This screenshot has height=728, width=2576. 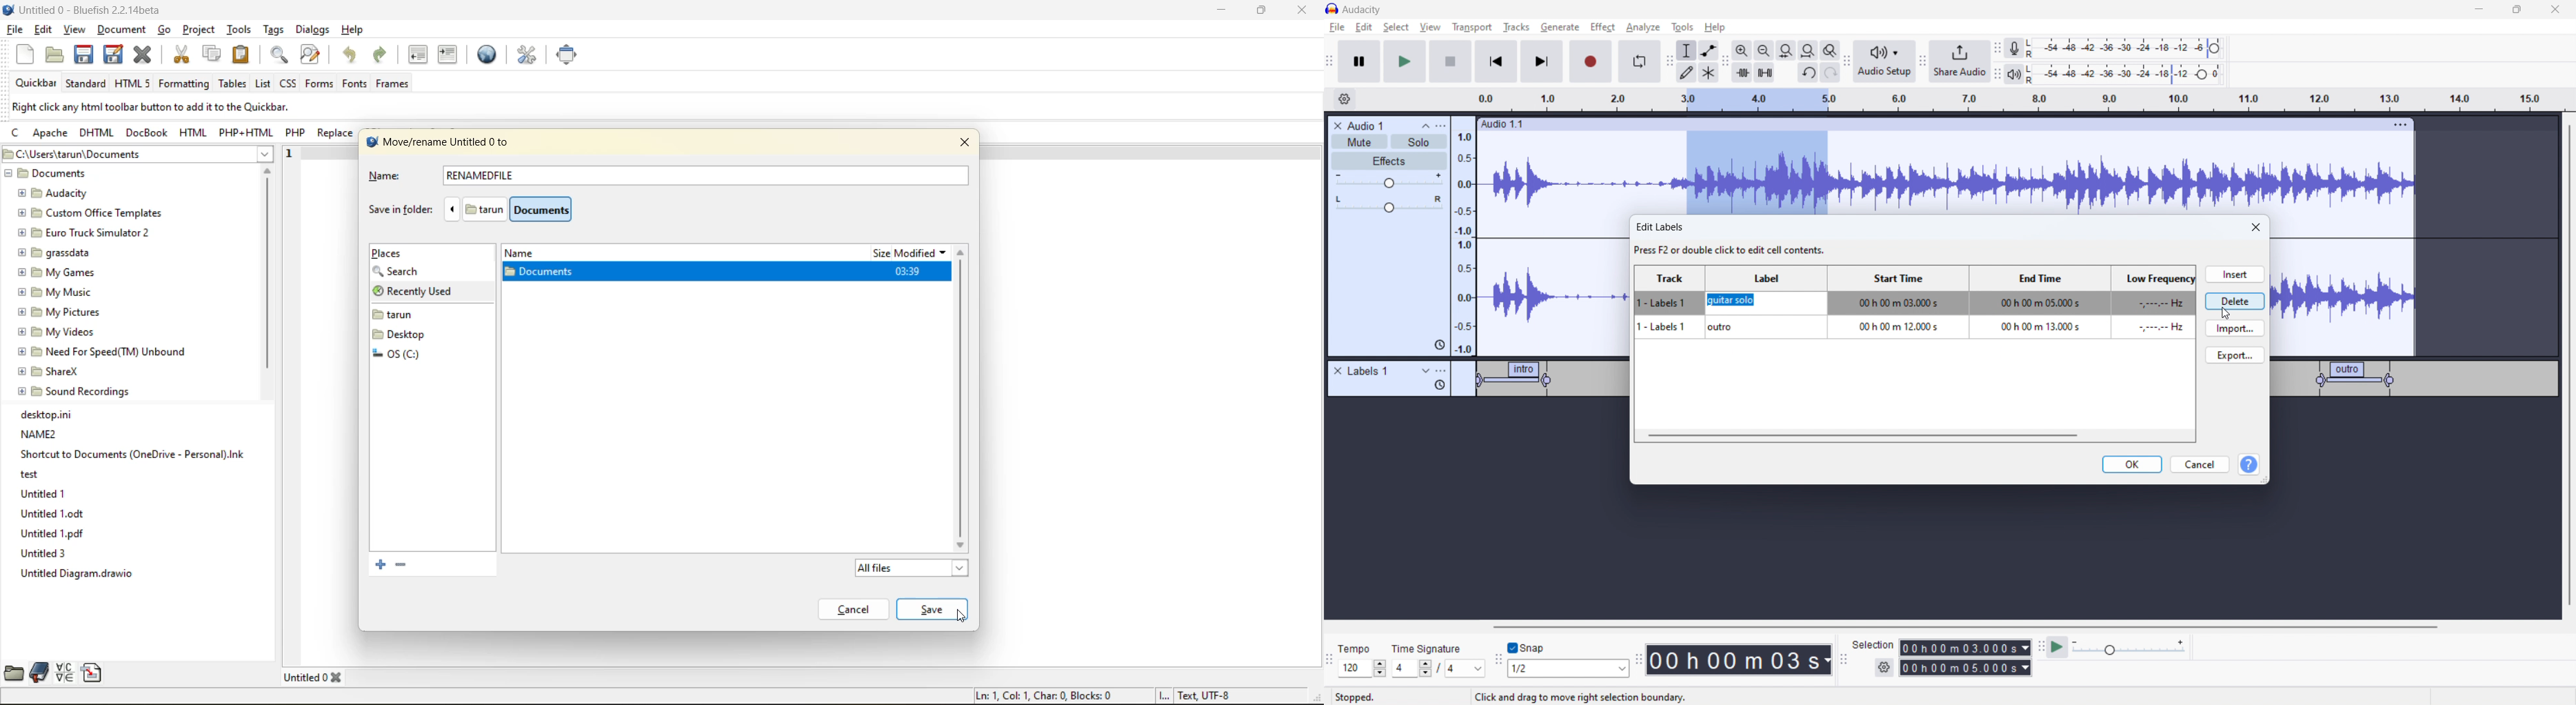 What do you see at coordinates (879, 255) in the screenshot?
I see `size ` at bounding box center [879, 255].